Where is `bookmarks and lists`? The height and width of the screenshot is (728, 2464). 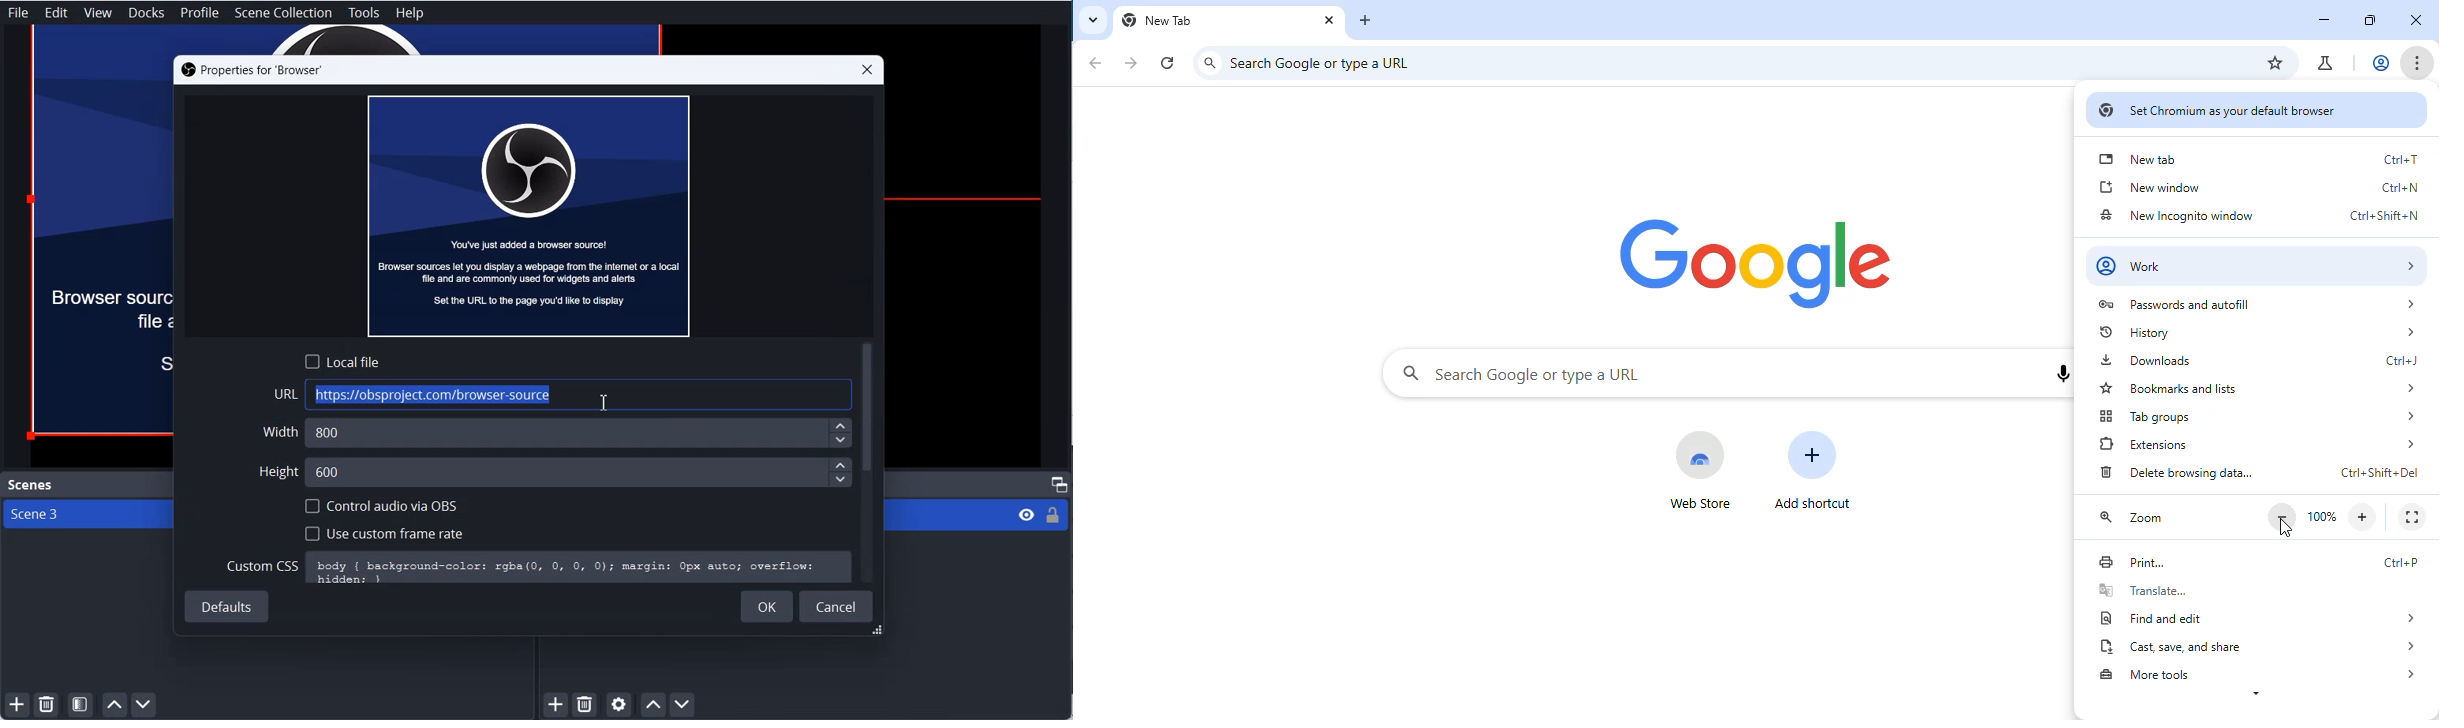
bookmarks and lists is located at coordinates (2258, 390).